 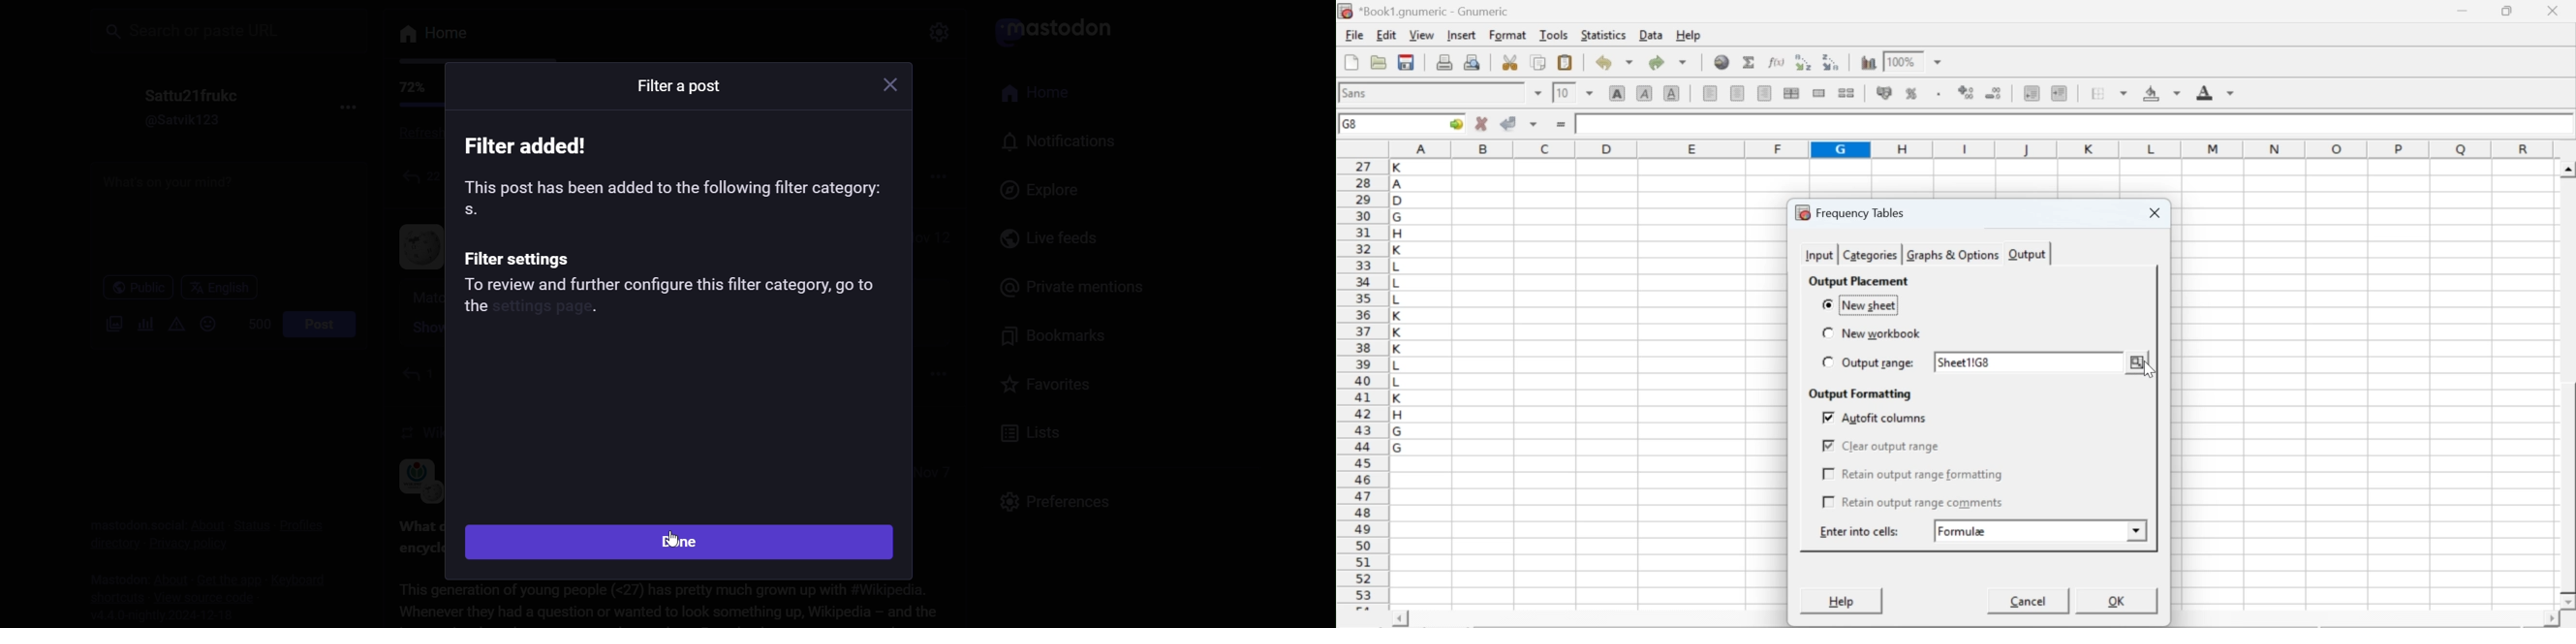 I want to click on G8, so click(x=1352, y=124).